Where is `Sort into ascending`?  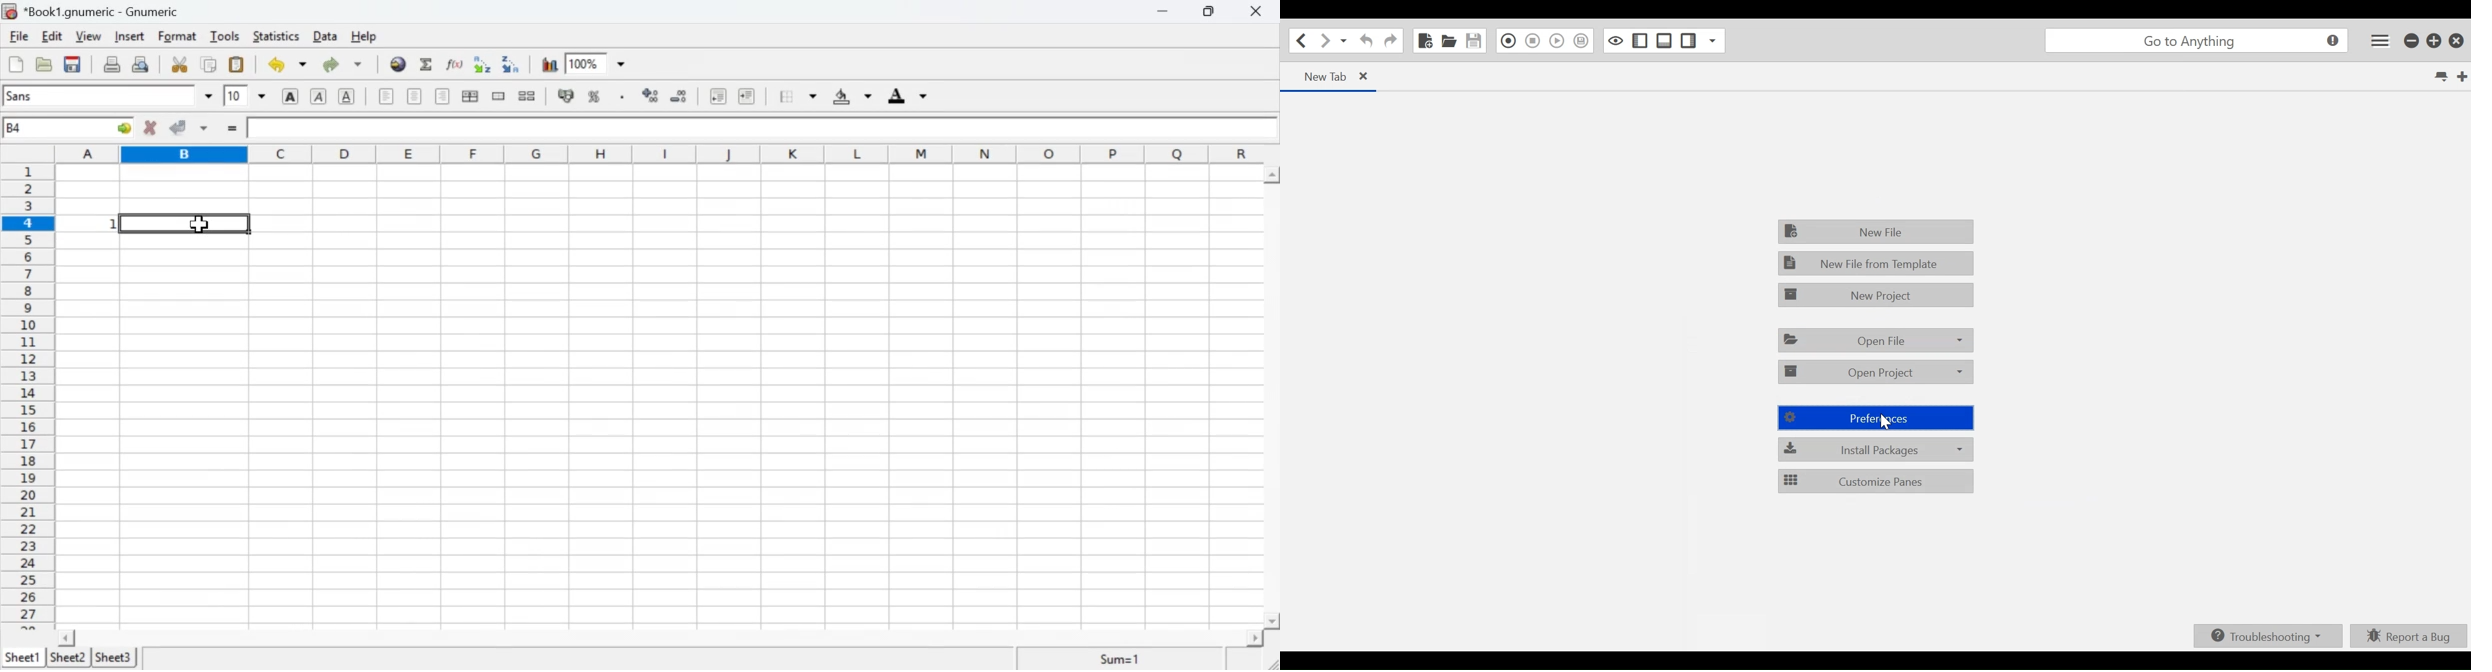 Sort into ascending is located at coordinates (484, 65).